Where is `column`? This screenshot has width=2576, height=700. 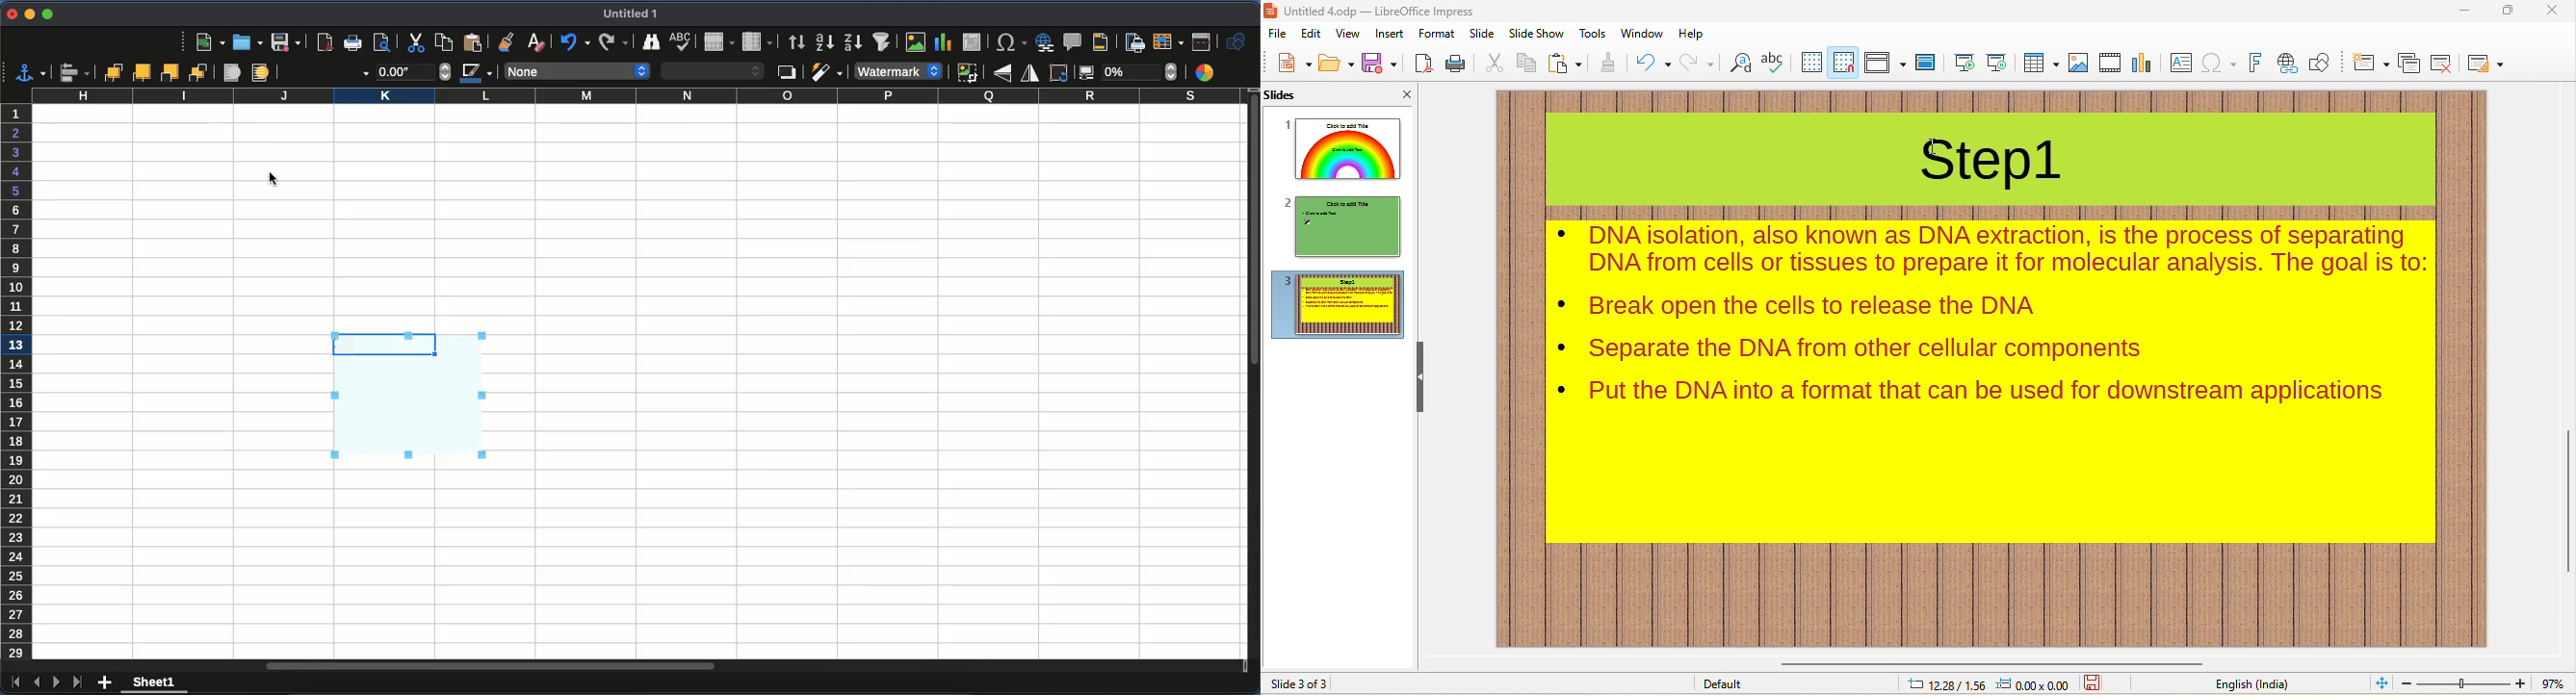
column is located at coordinates (635, 96).